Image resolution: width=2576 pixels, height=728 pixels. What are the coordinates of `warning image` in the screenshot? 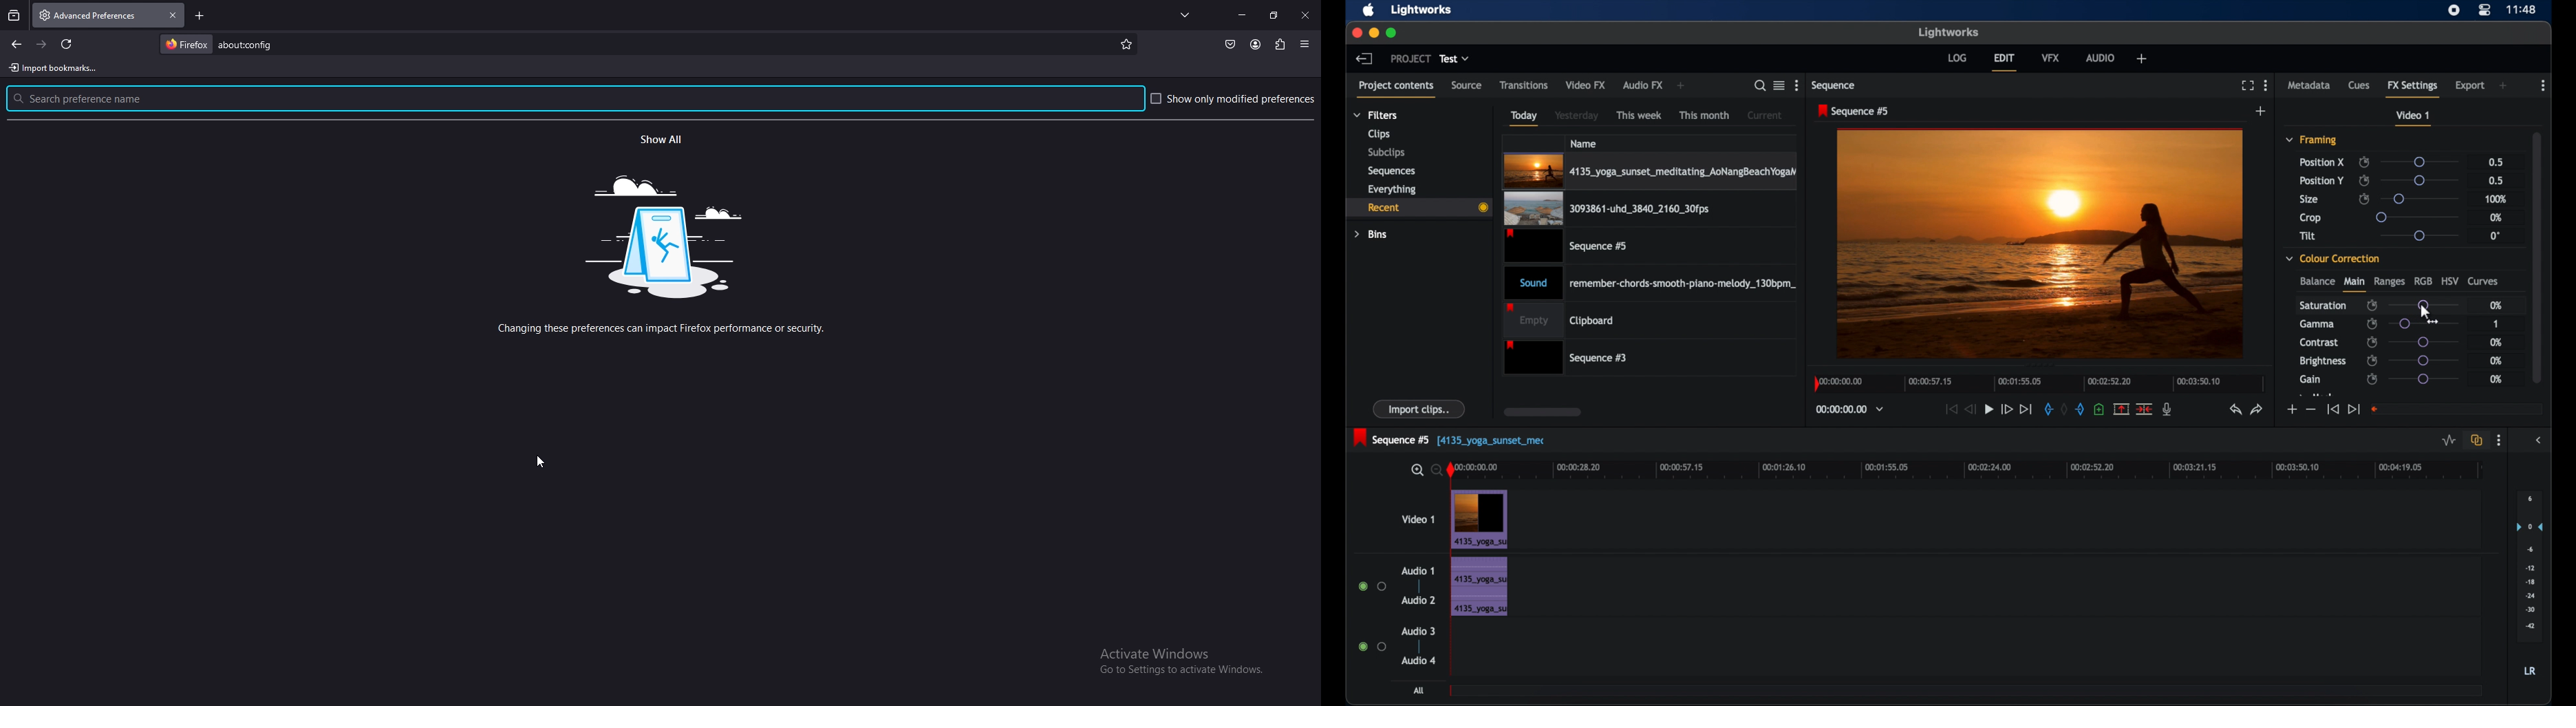 It's located at (668, 239).